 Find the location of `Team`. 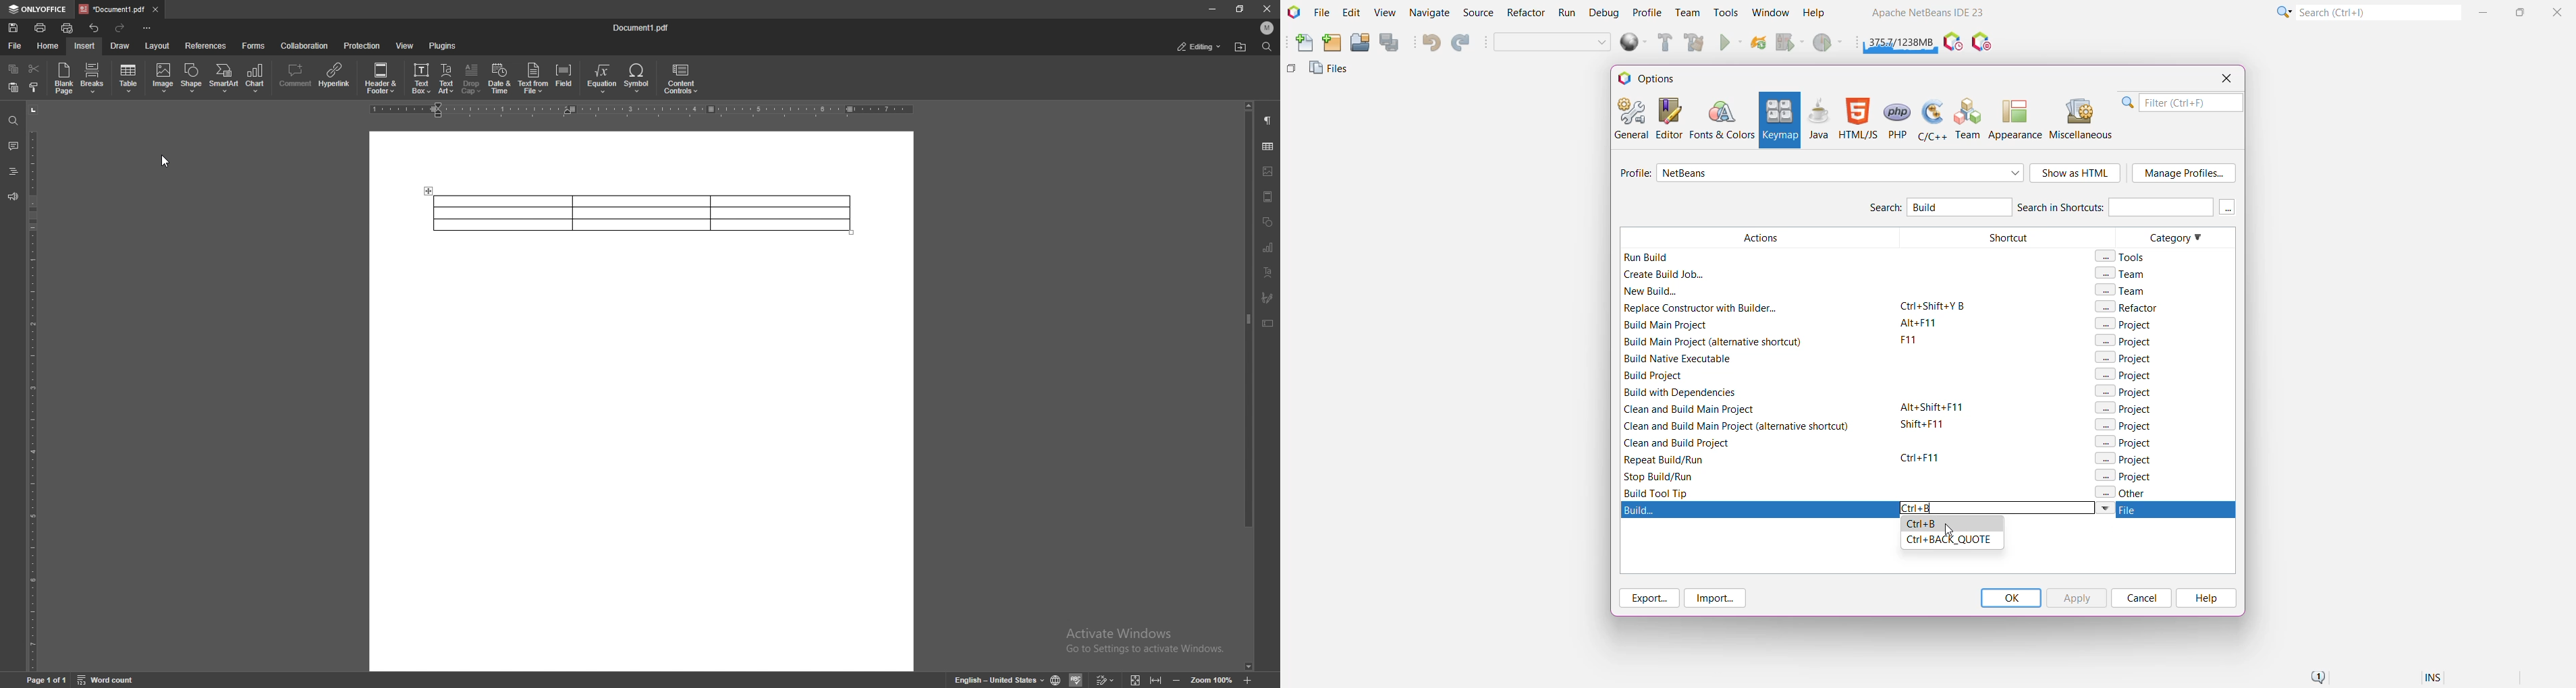

Team is located at coordinates (1969, 119).